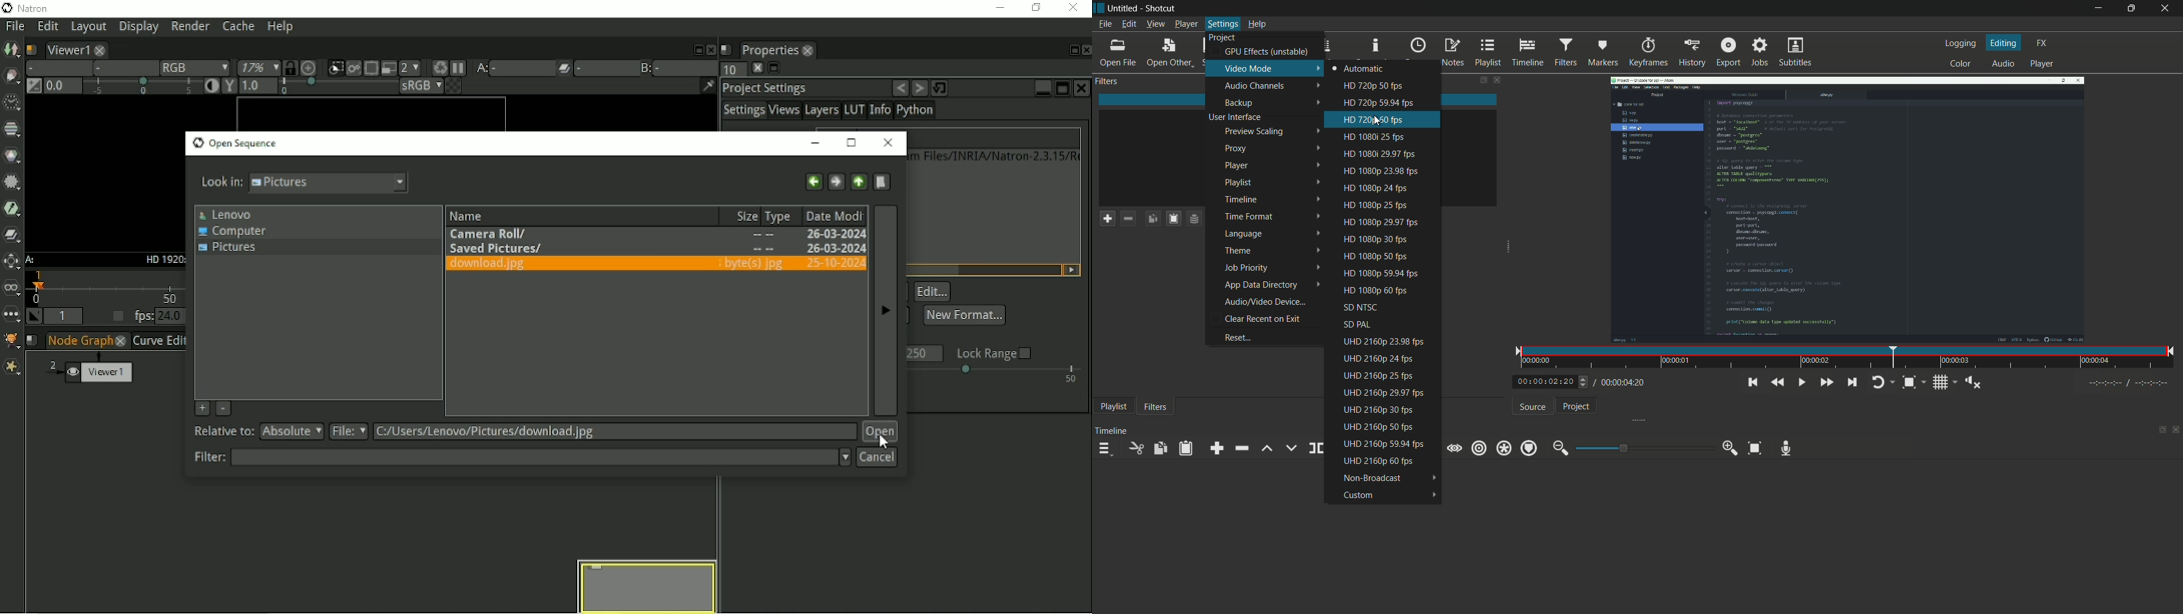 The height and width of the screenshot is (616, 2184). I want to click on ripple, so click(1479, 448).